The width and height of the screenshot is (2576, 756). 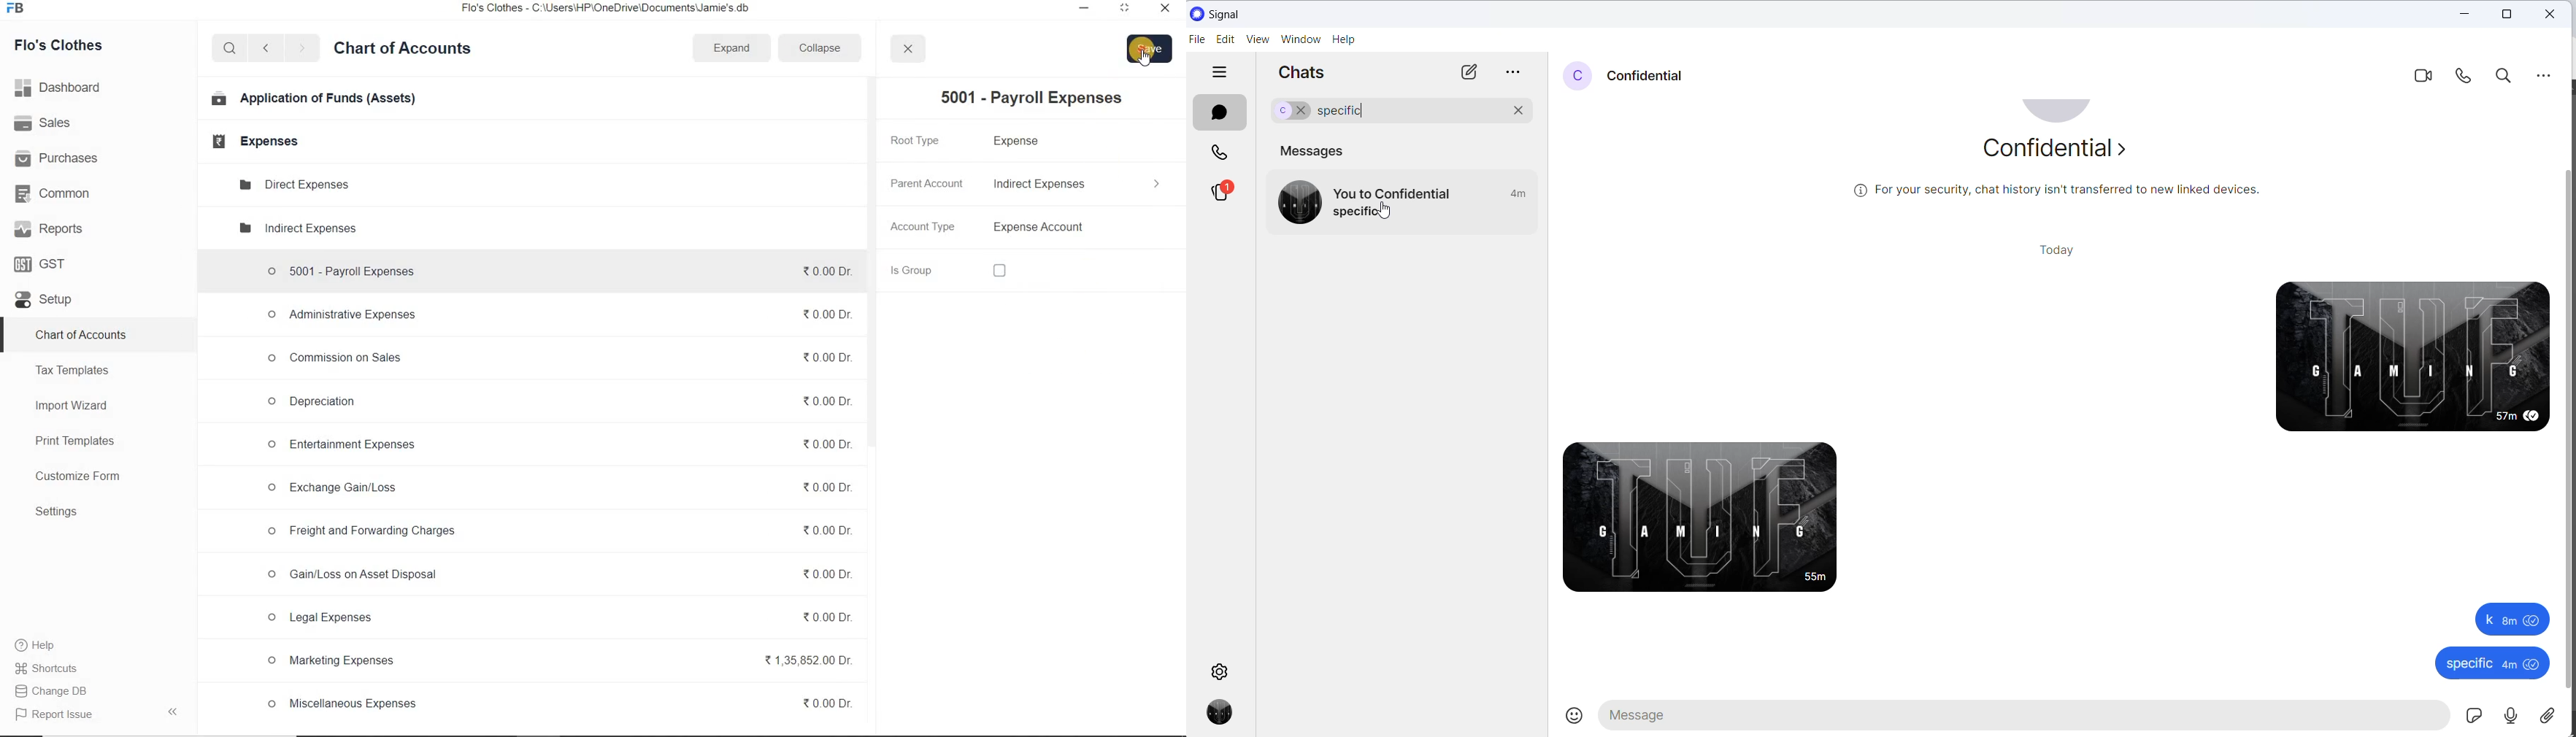 I want to click on vertical scrollbar, so click(x=869, y=263).